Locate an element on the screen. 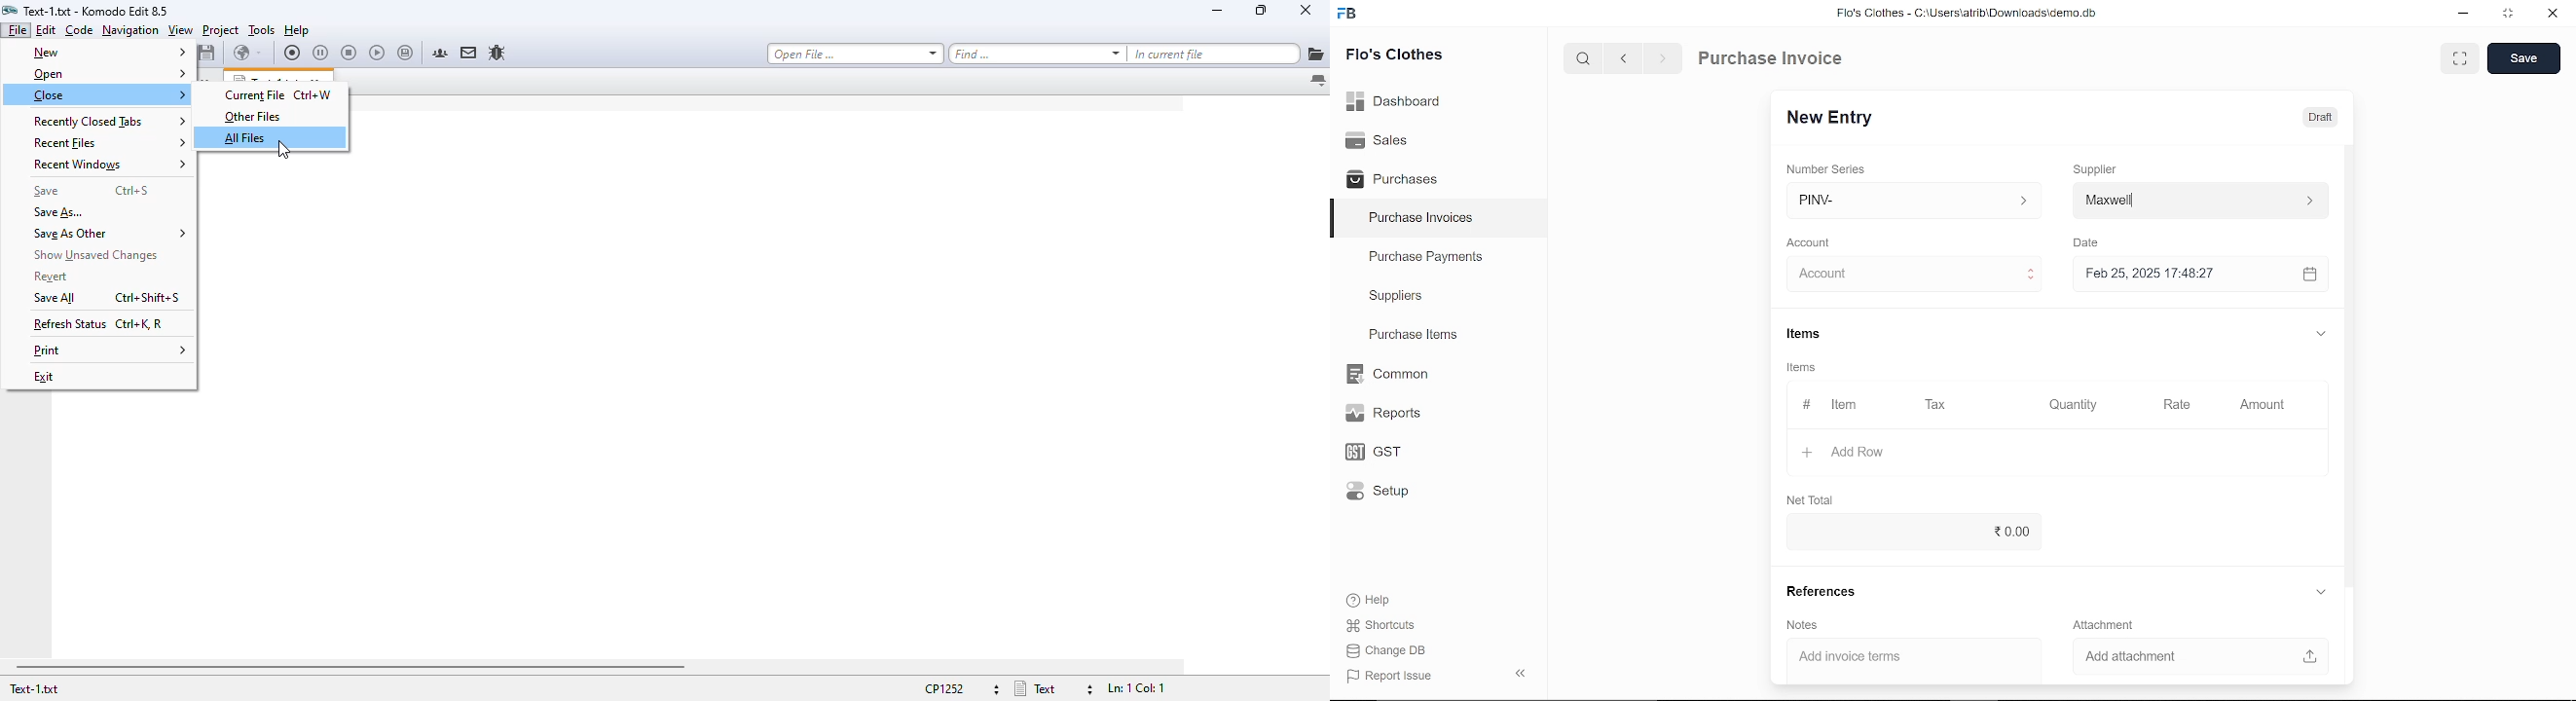 The width and height of the screenshot is (2576, 728). Draft is located at coordinates (2320, 118).